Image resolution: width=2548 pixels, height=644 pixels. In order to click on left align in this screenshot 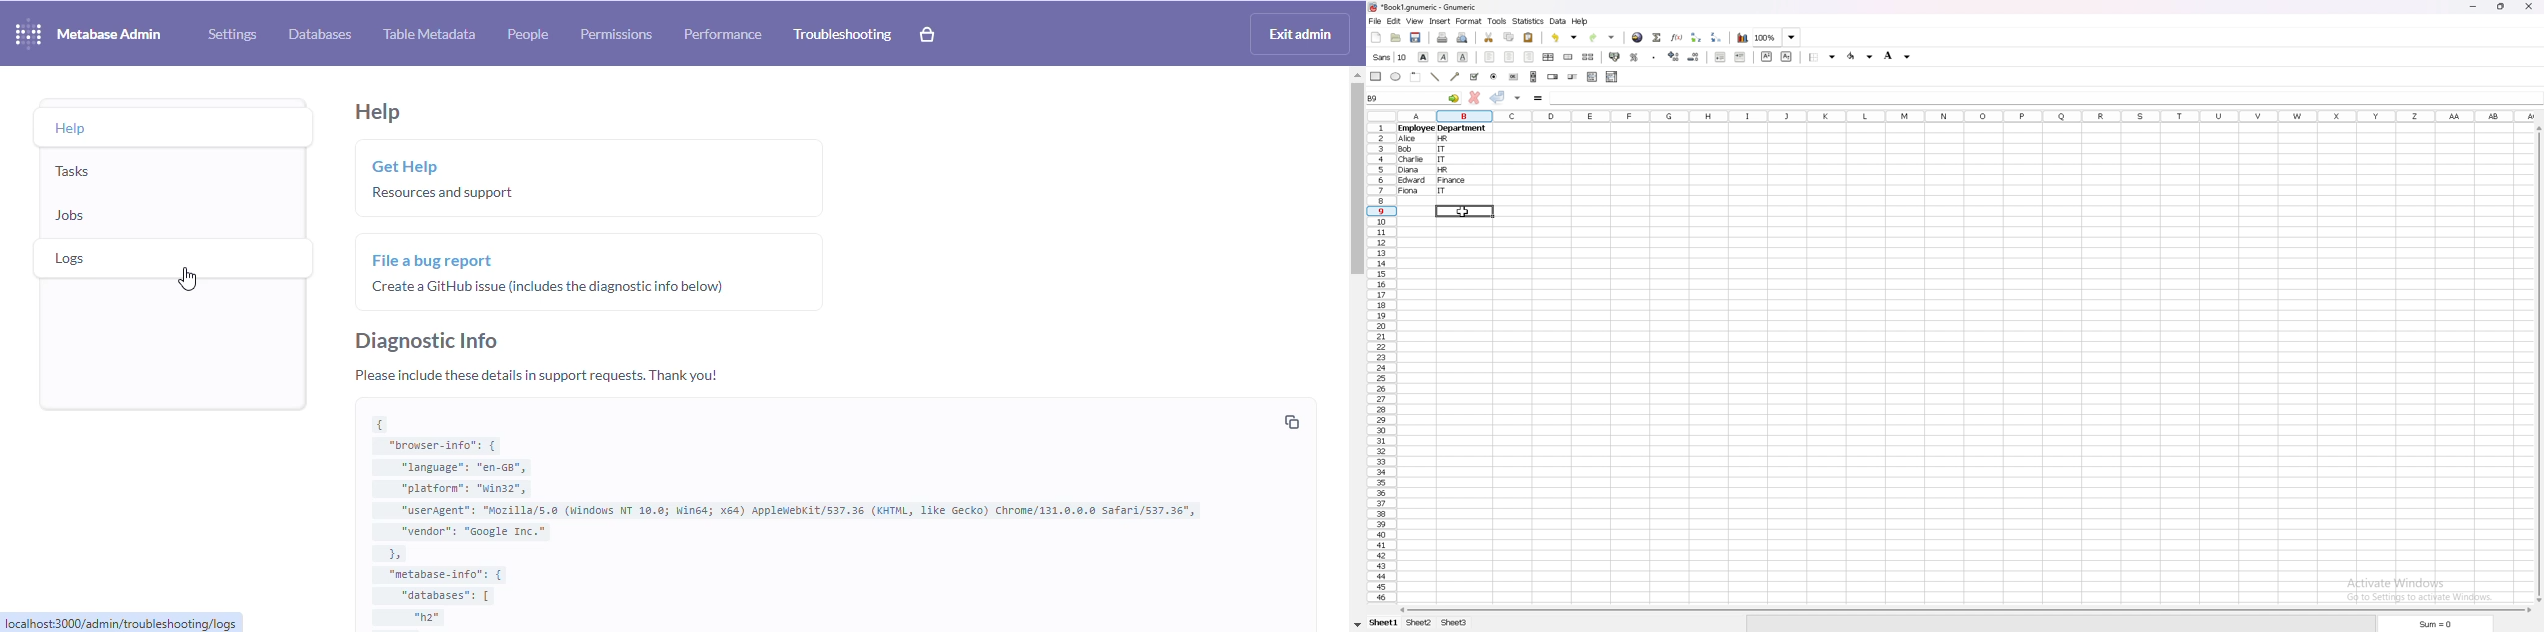, I will do `click(1490, 56)`.